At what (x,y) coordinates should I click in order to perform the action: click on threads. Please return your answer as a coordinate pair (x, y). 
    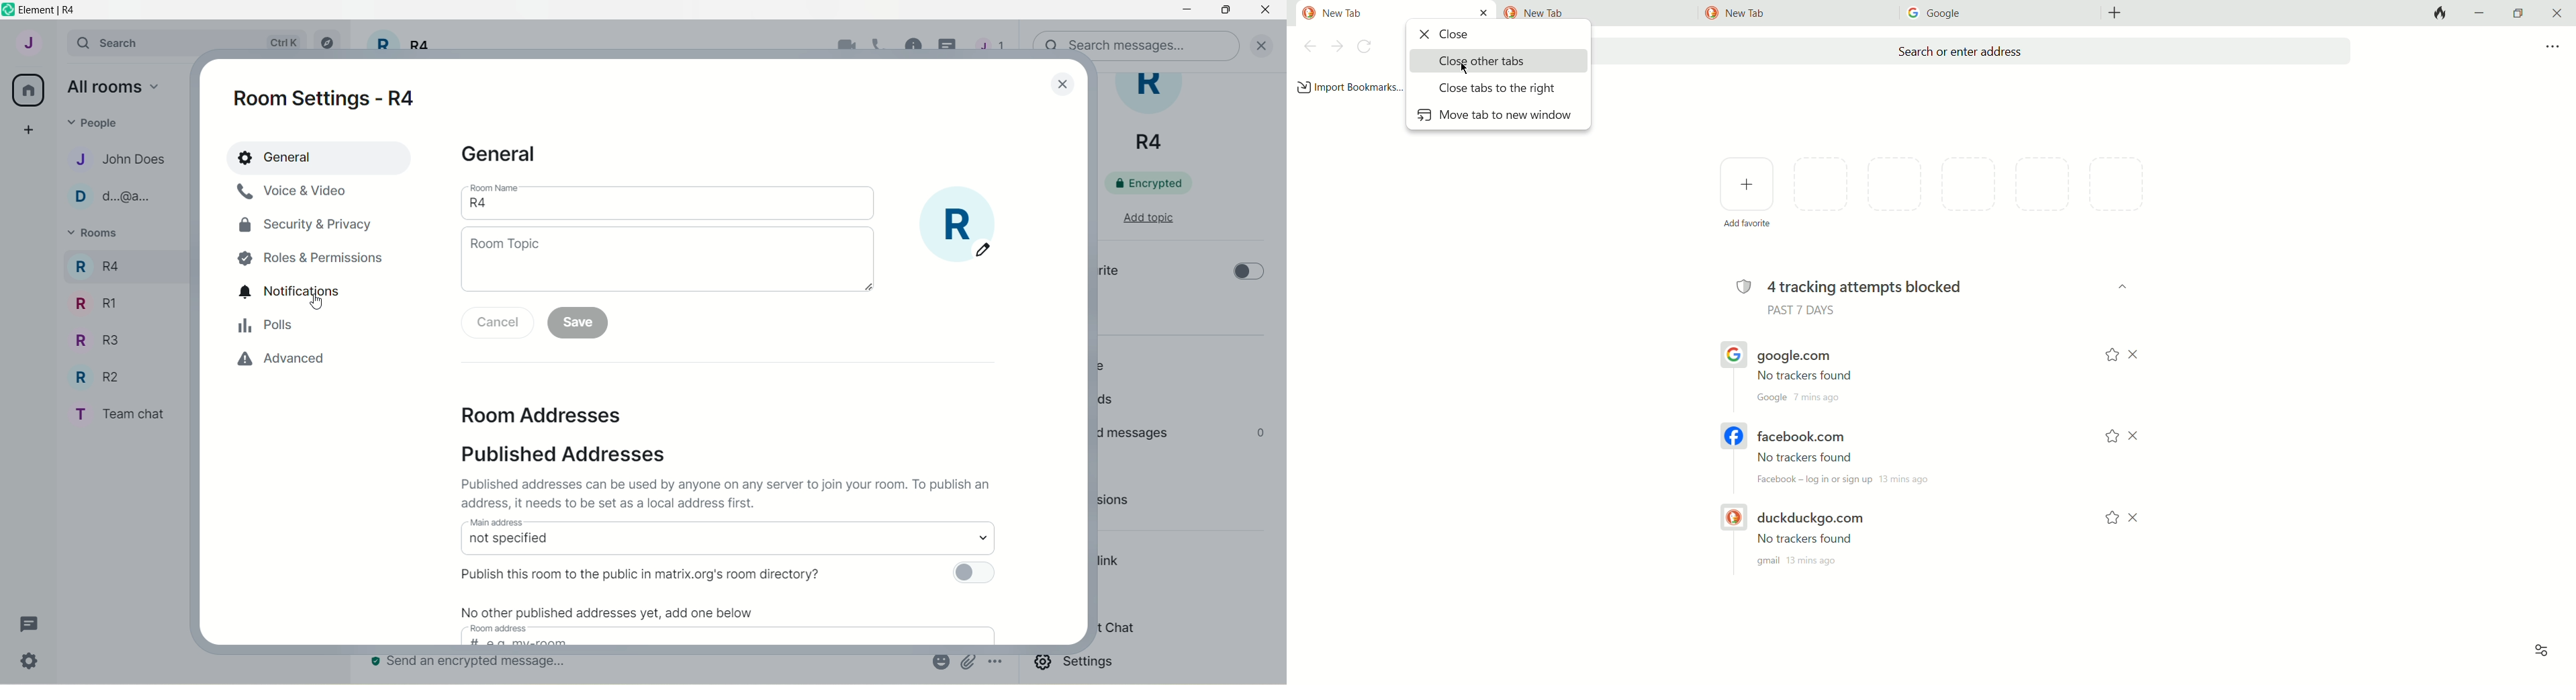
    Looking at the image, I should click on (1111, 401).